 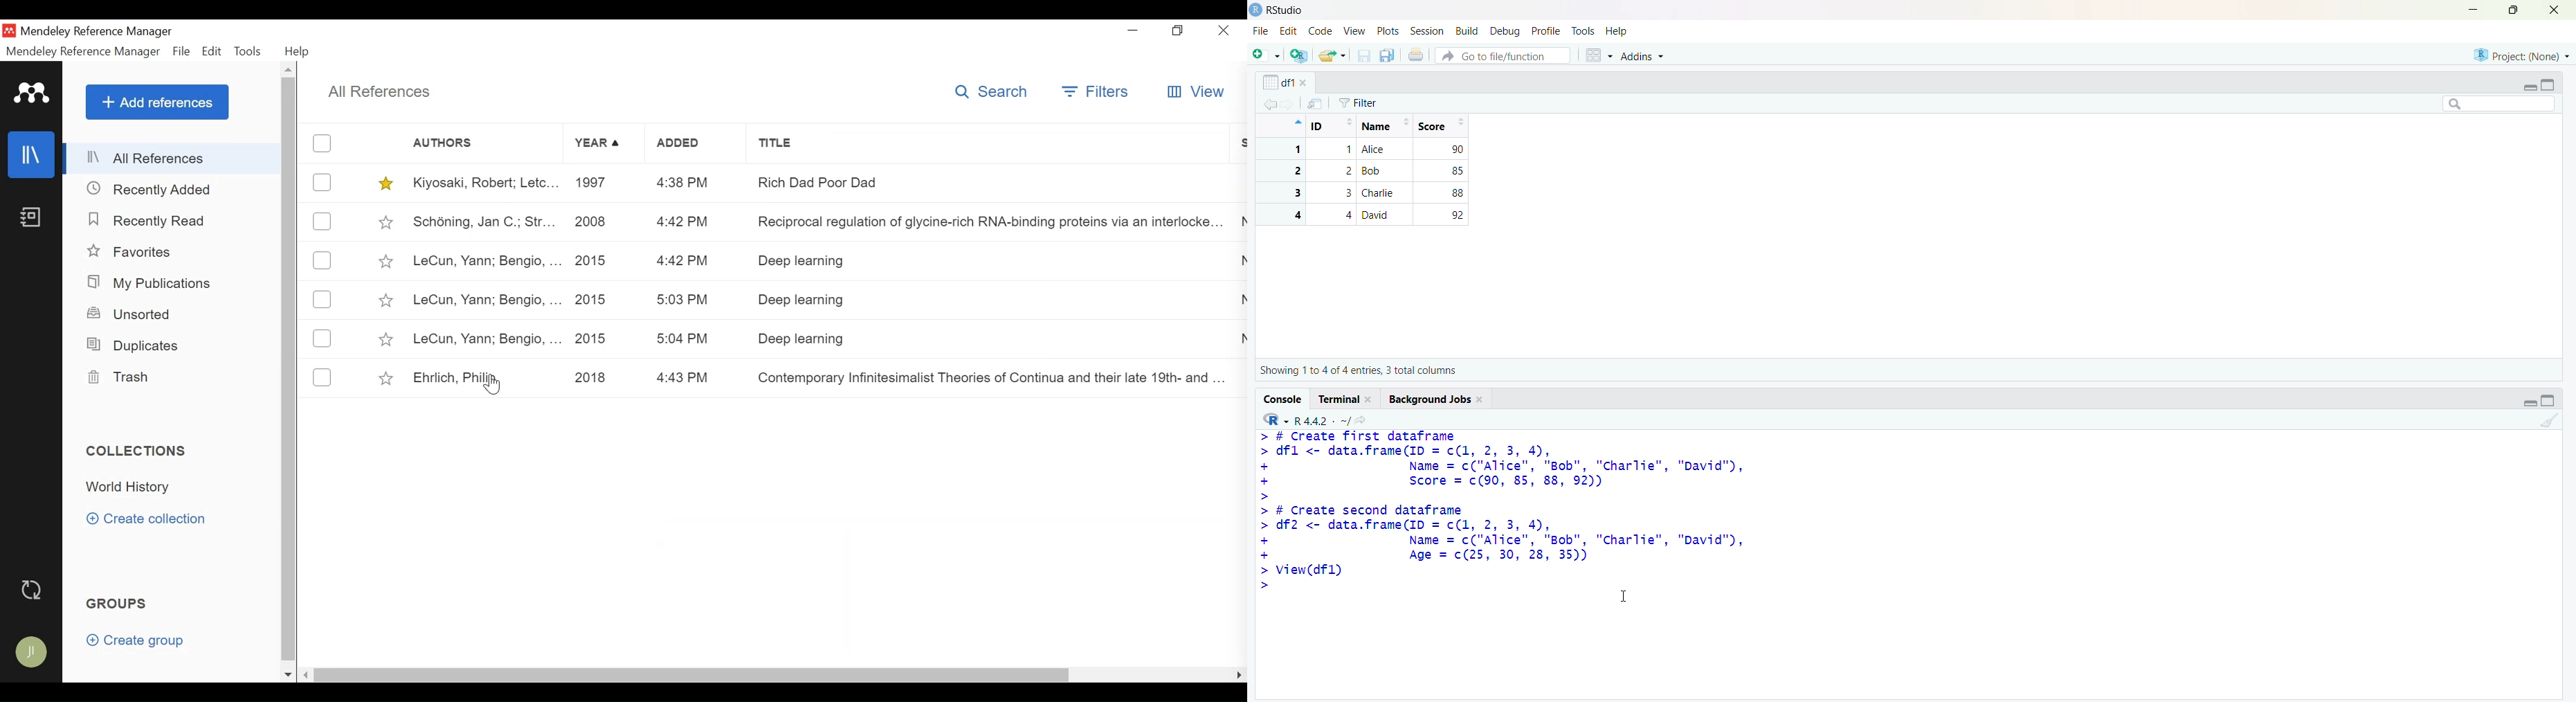 What do you see at coordinates (1616, 30) in the screenshot?
I see `Help` at bounding box center [1616, 30].